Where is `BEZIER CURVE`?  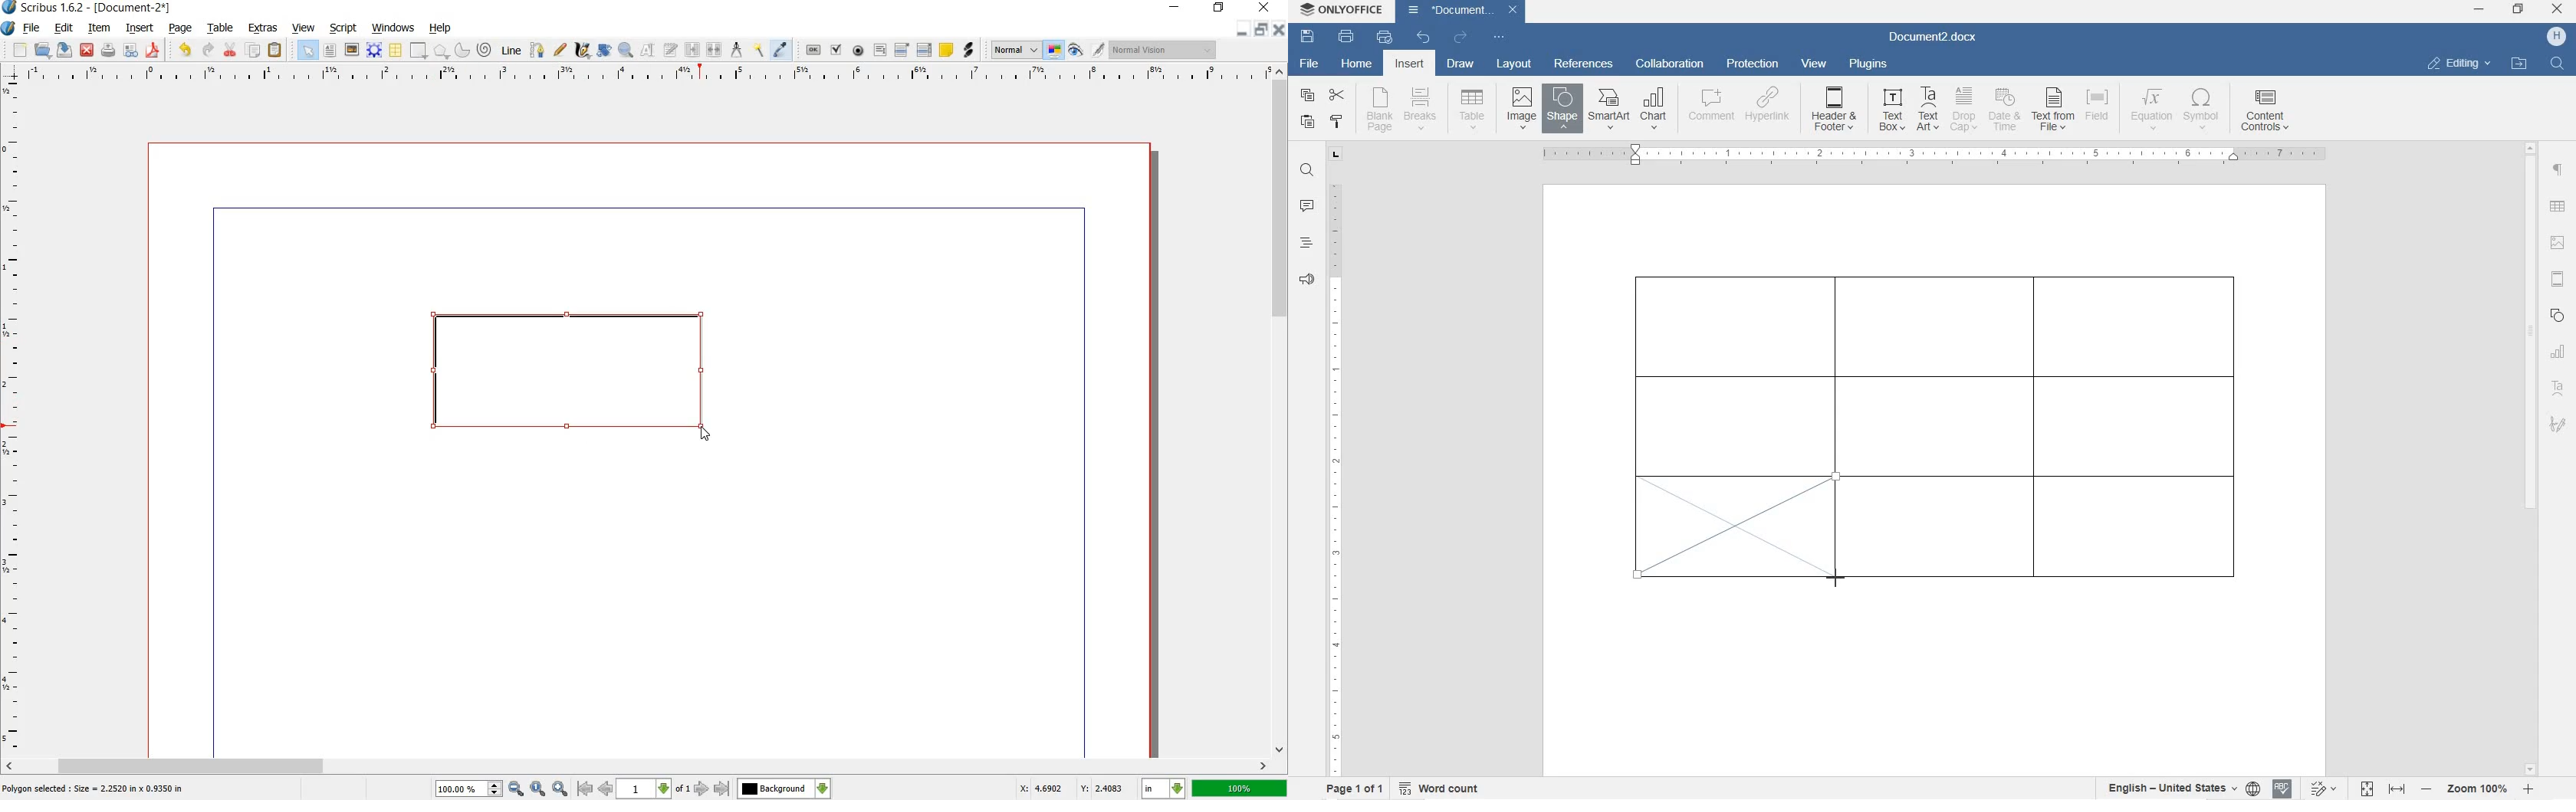
BEZIER CURVE is located at coordinates (539, 51).